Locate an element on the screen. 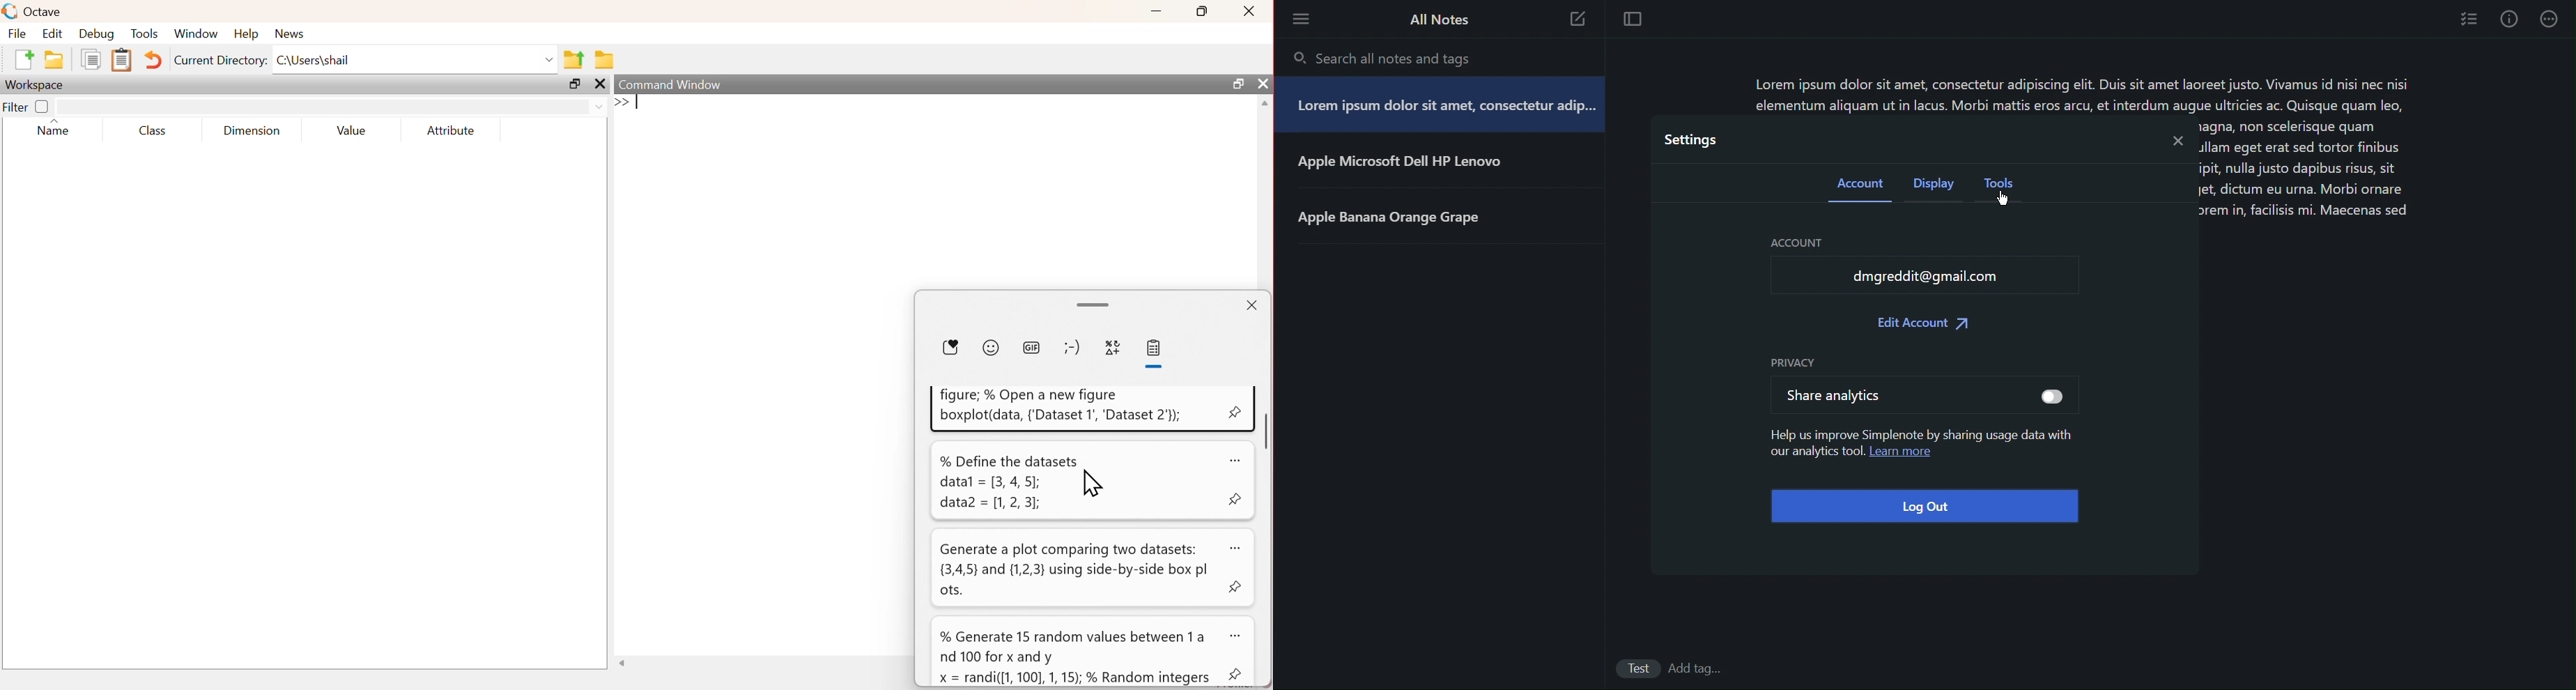 The height and width of the screenshot is (700, 2576). maximize is located at coordinates (1238, 84).